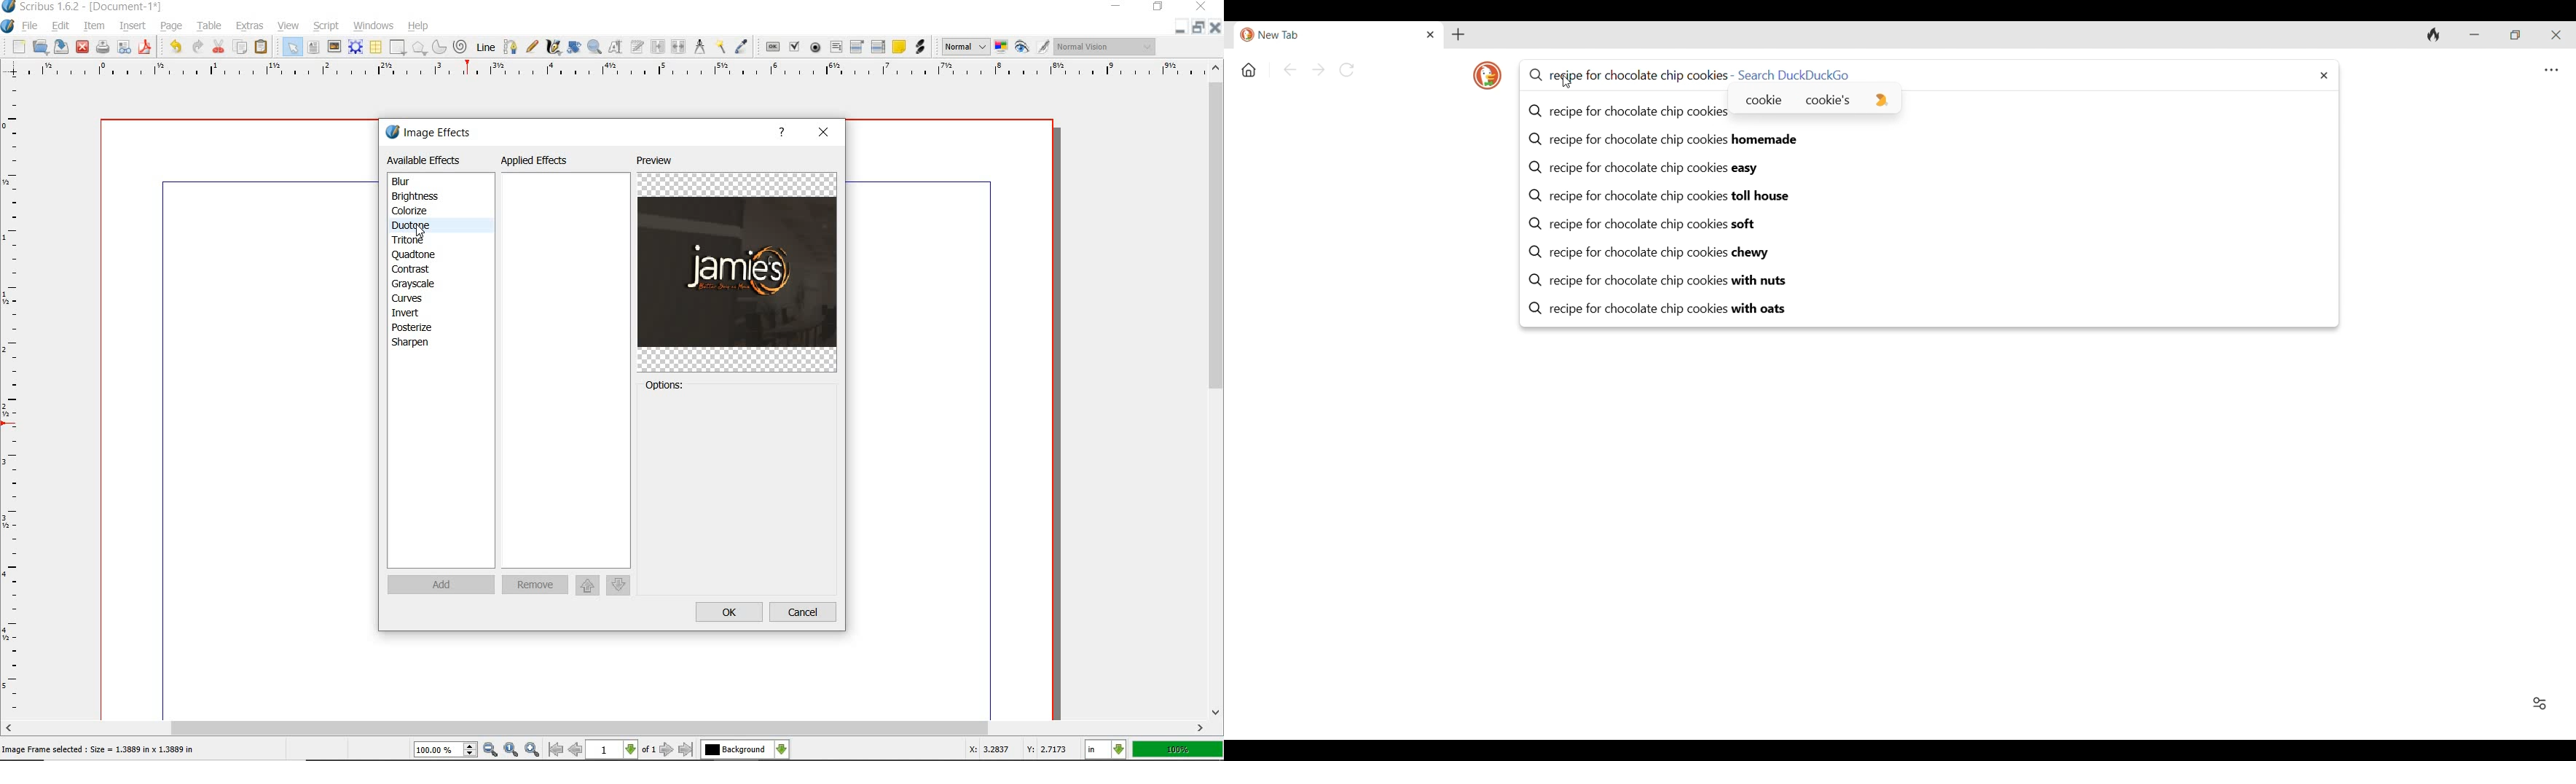 The image size is (2576, 784). Describe the element at coordinates (409, 298) in the screenshot. I see `curves` at that location.